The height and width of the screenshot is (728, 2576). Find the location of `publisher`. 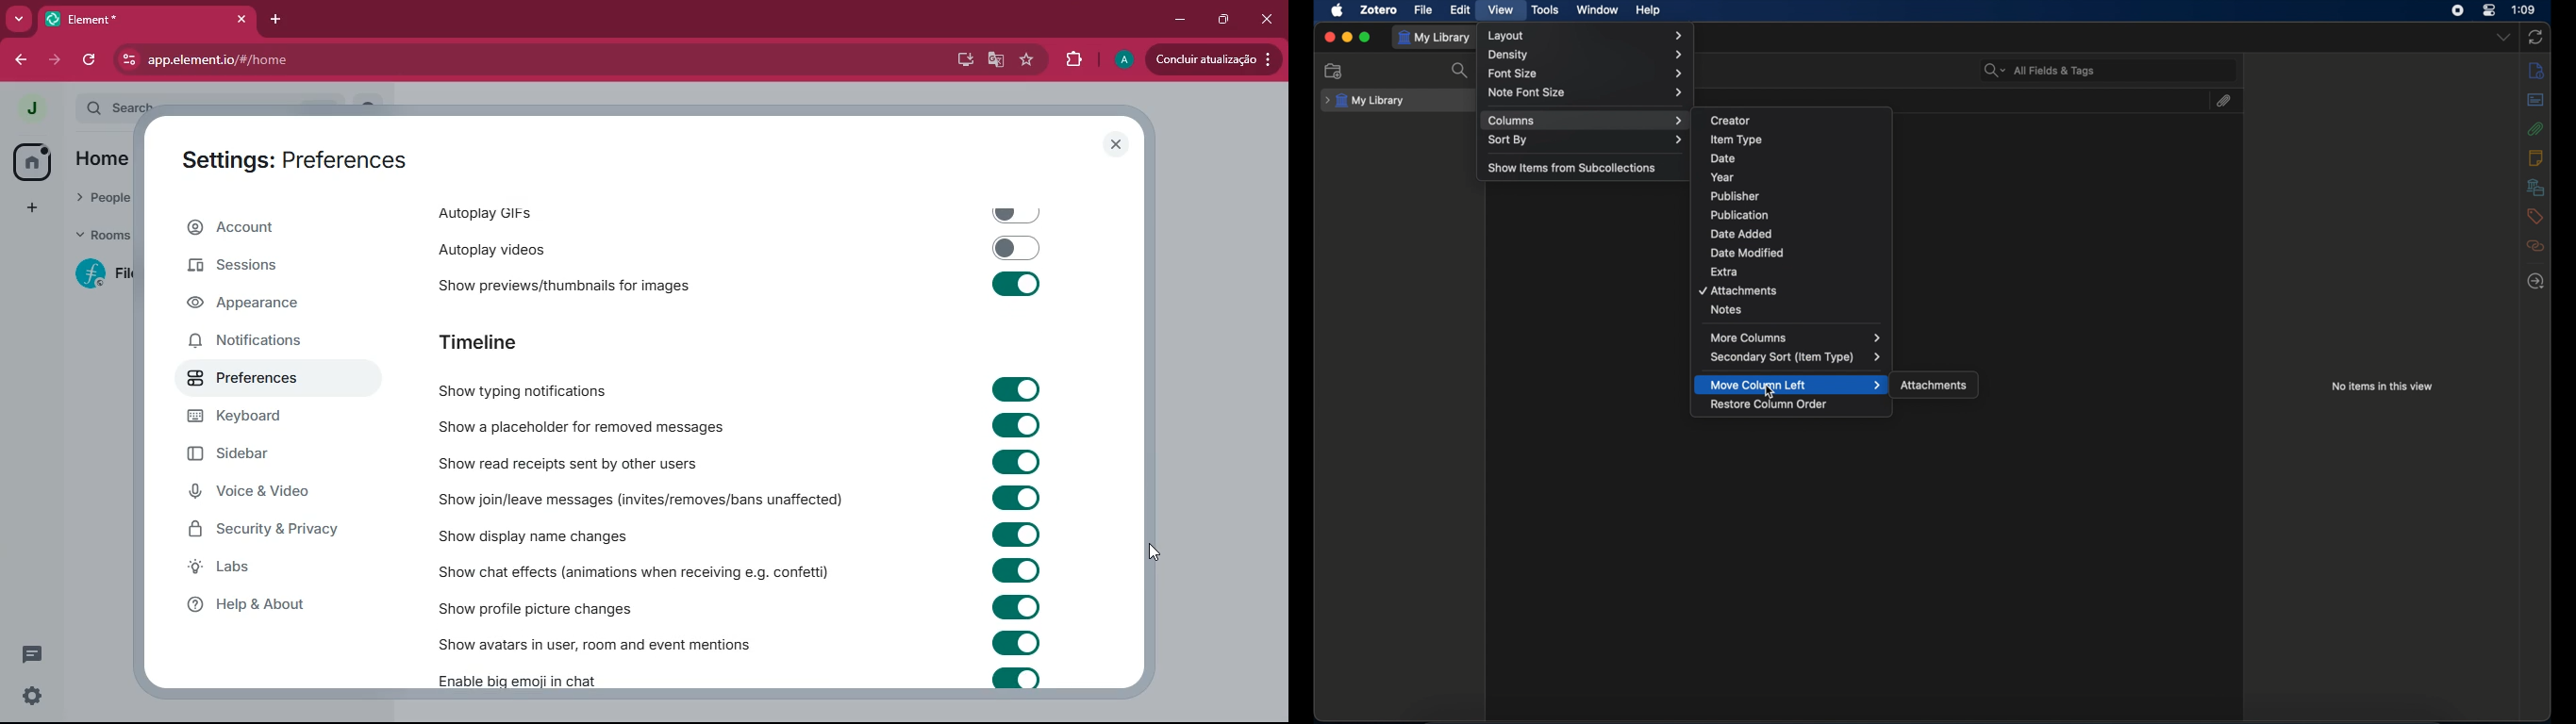

publisher is located at coordinates (1736, 196).